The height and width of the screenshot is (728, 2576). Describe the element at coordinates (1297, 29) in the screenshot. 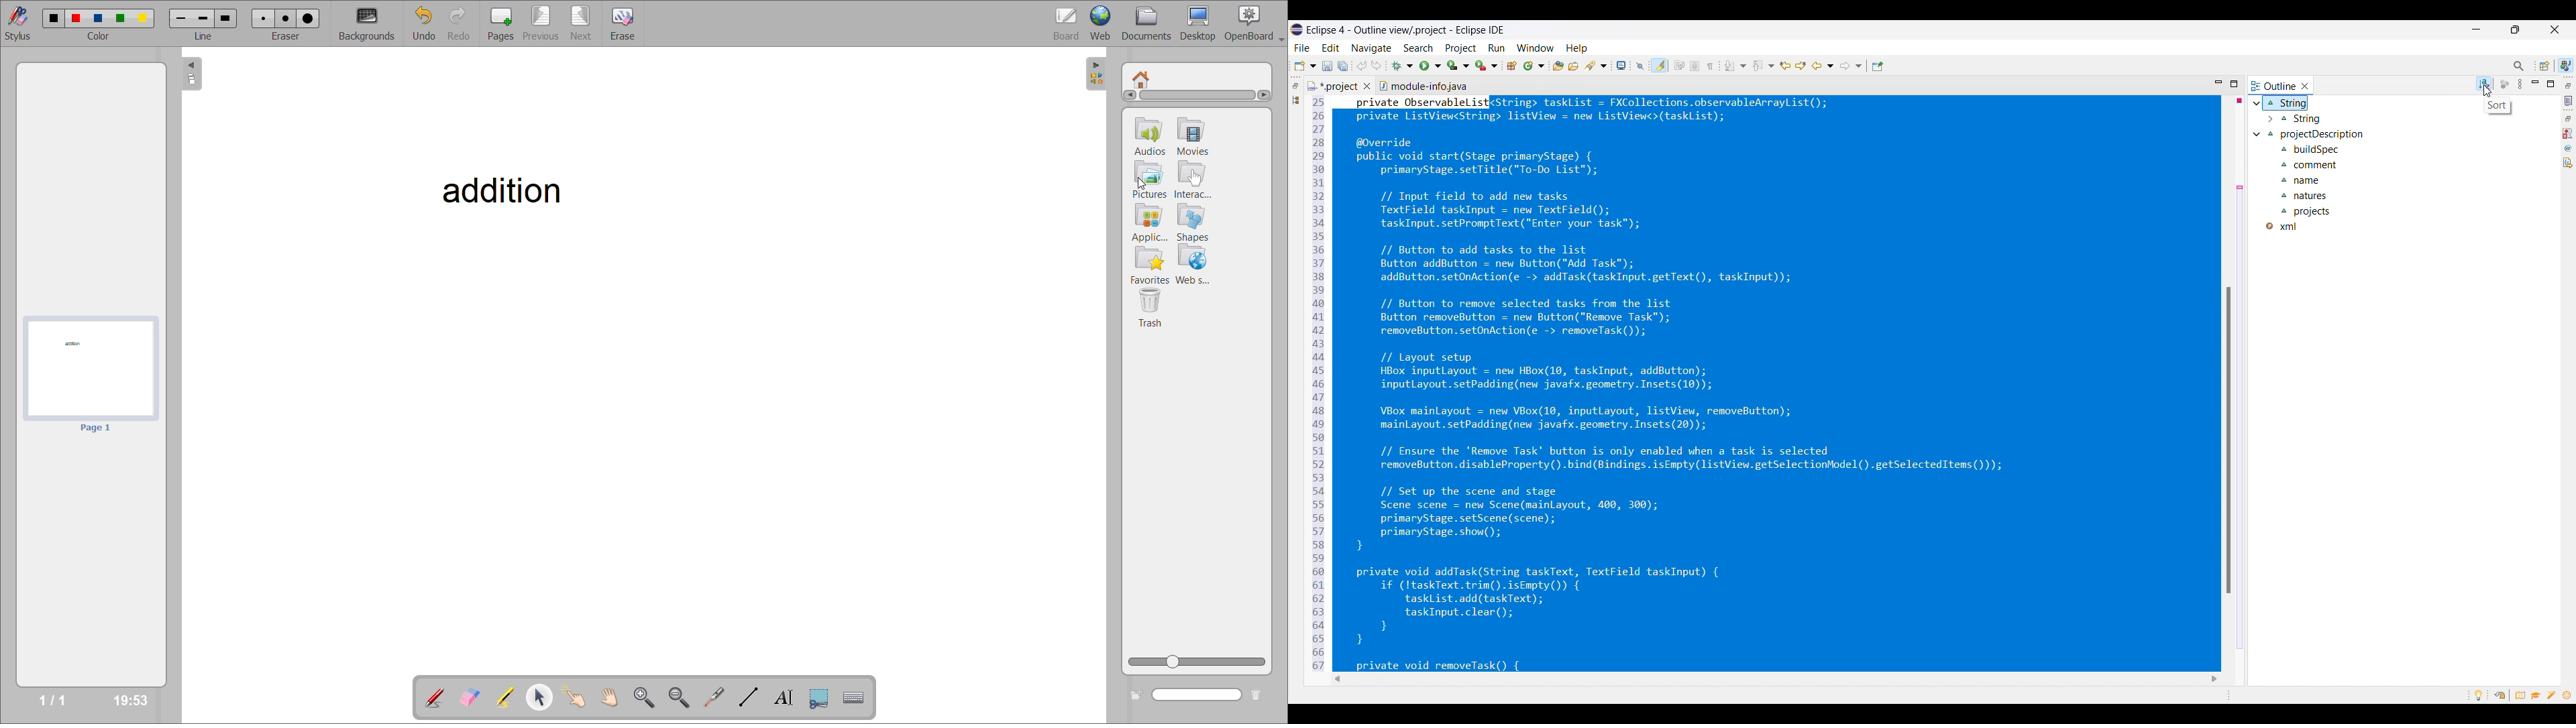

I see `Software logo` at that location.